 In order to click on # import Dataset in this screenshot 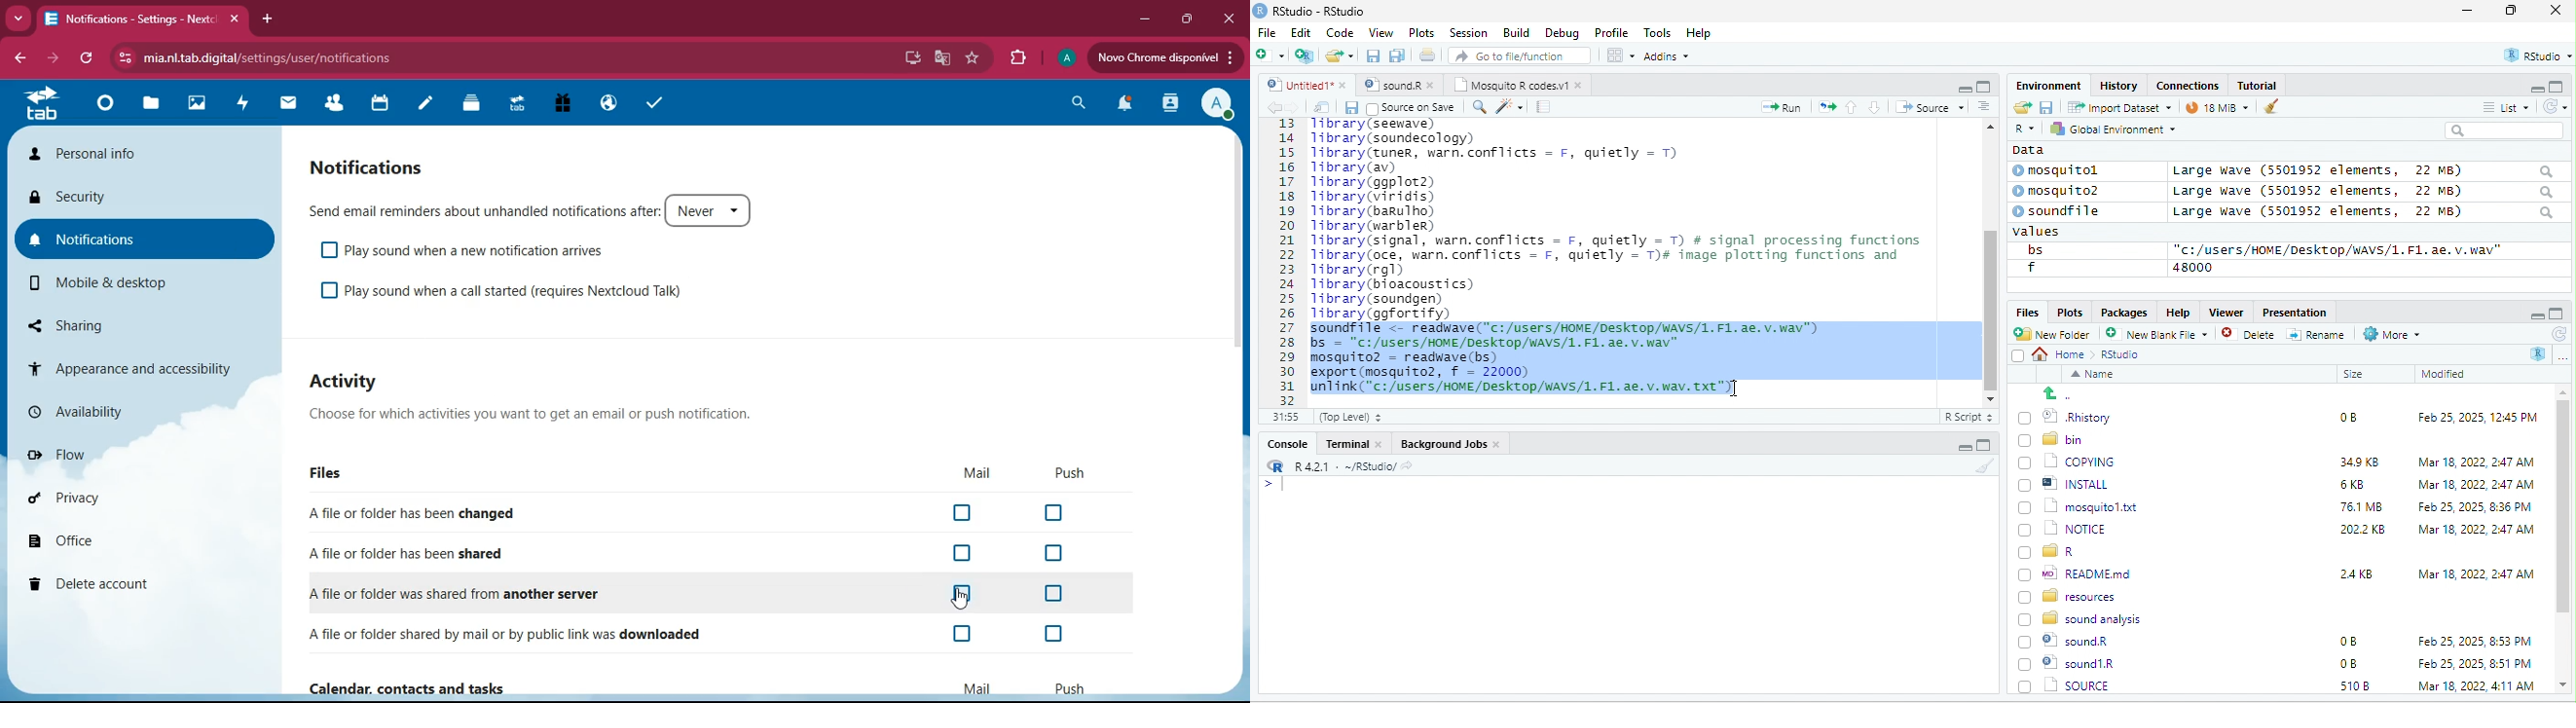, I will do `click(2117, 106)`.